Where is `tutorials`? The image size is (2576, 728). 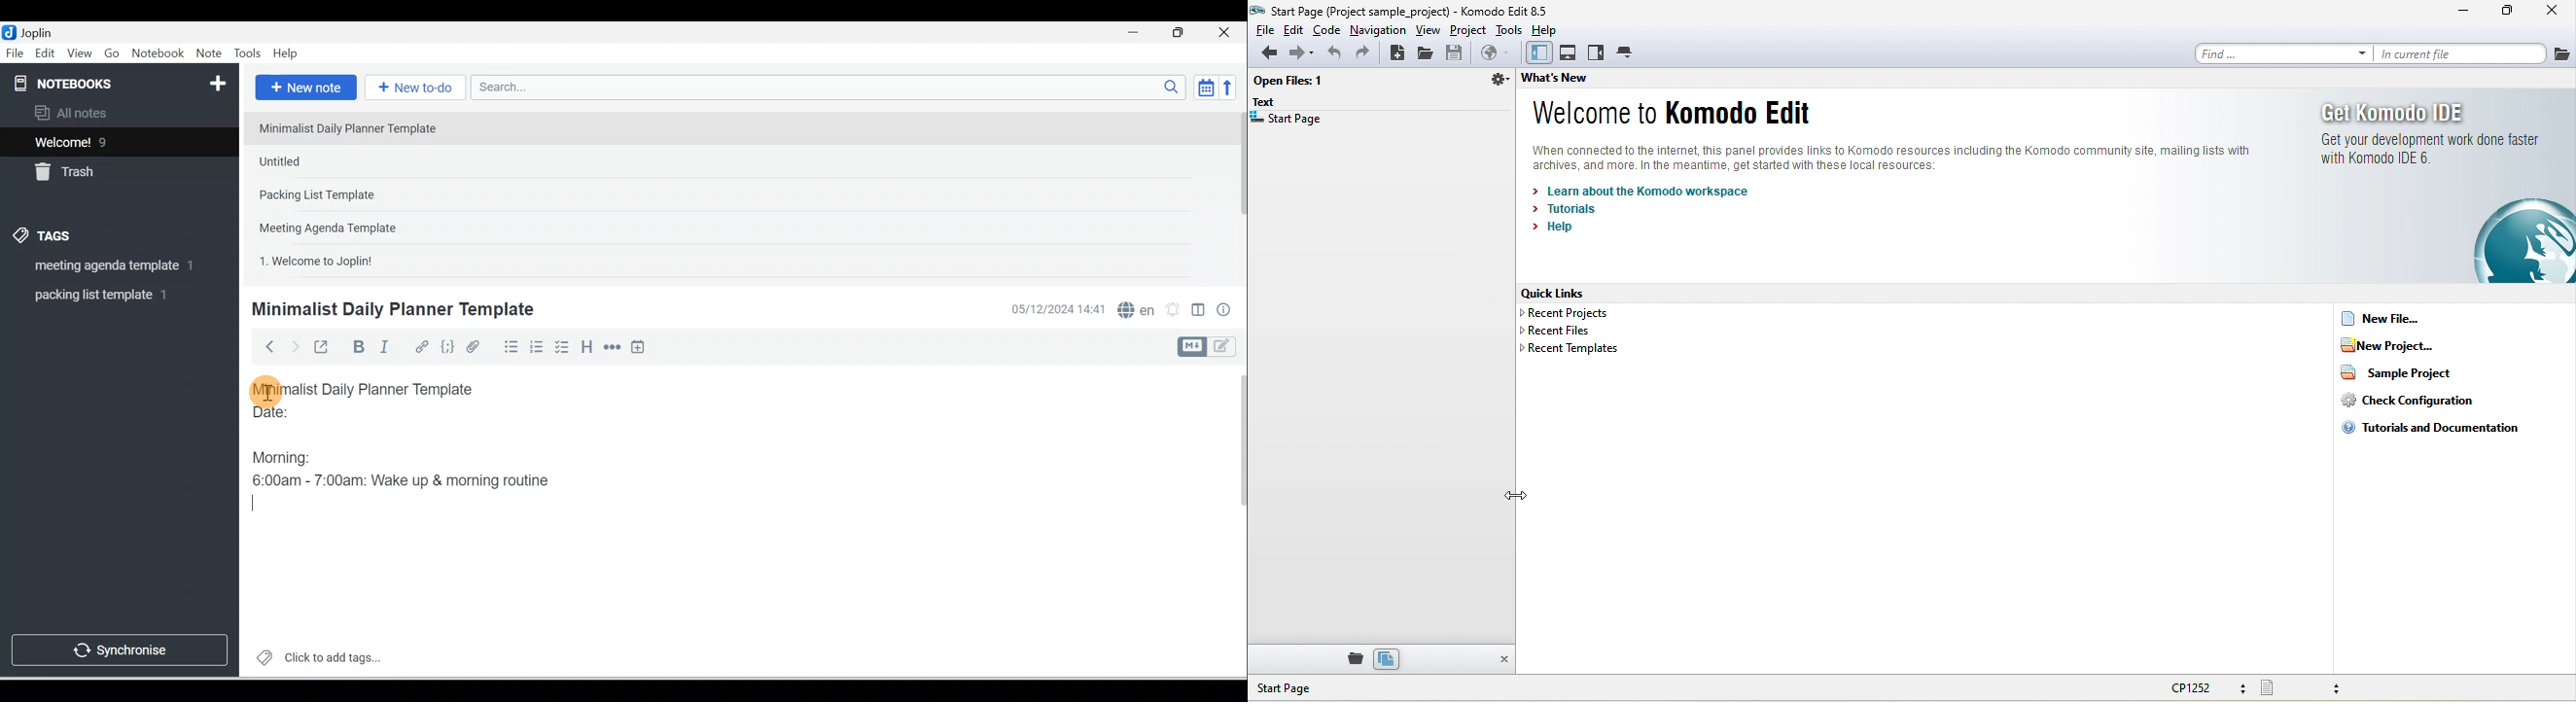 tutorials is located at coordinates (1572, 209).